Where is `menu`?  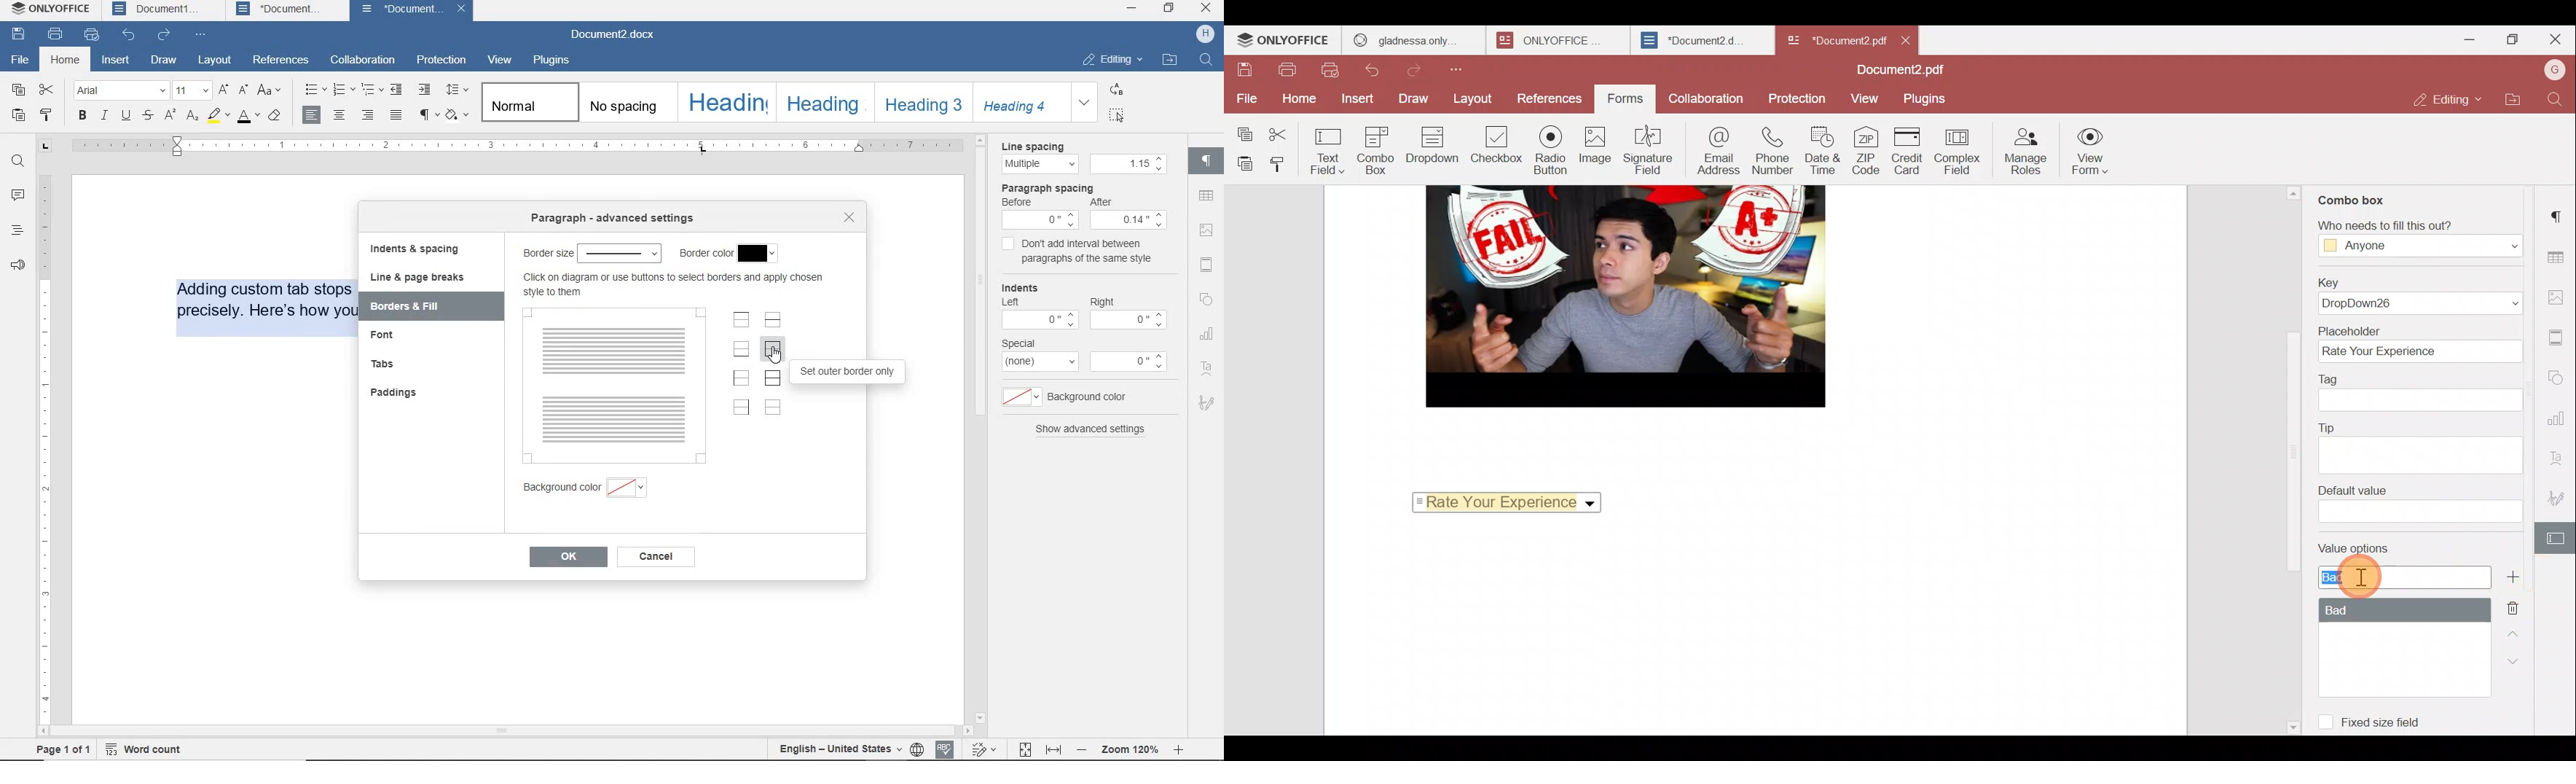
menu is located at coordinates (1128, 163).